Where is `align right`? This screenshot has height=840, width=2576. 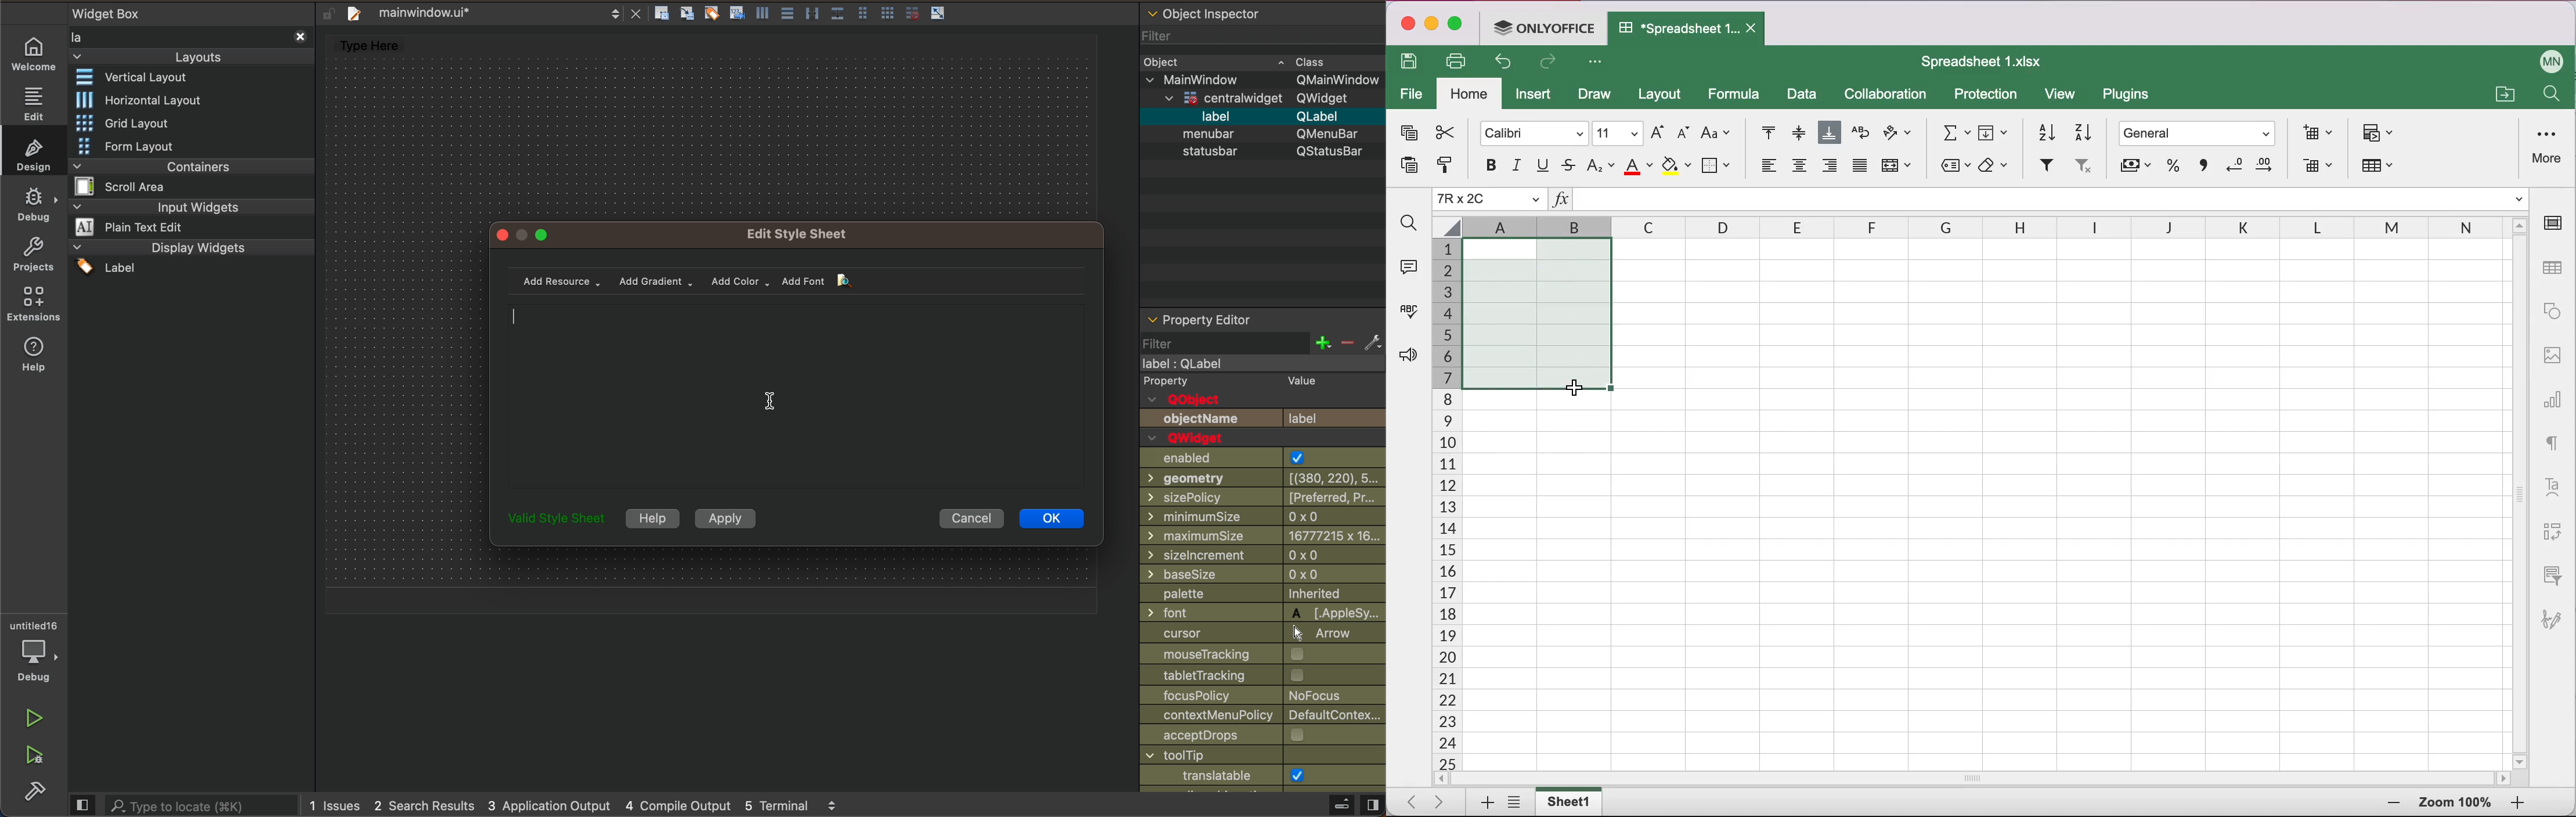
align right is located at coordinates (1830, 169).